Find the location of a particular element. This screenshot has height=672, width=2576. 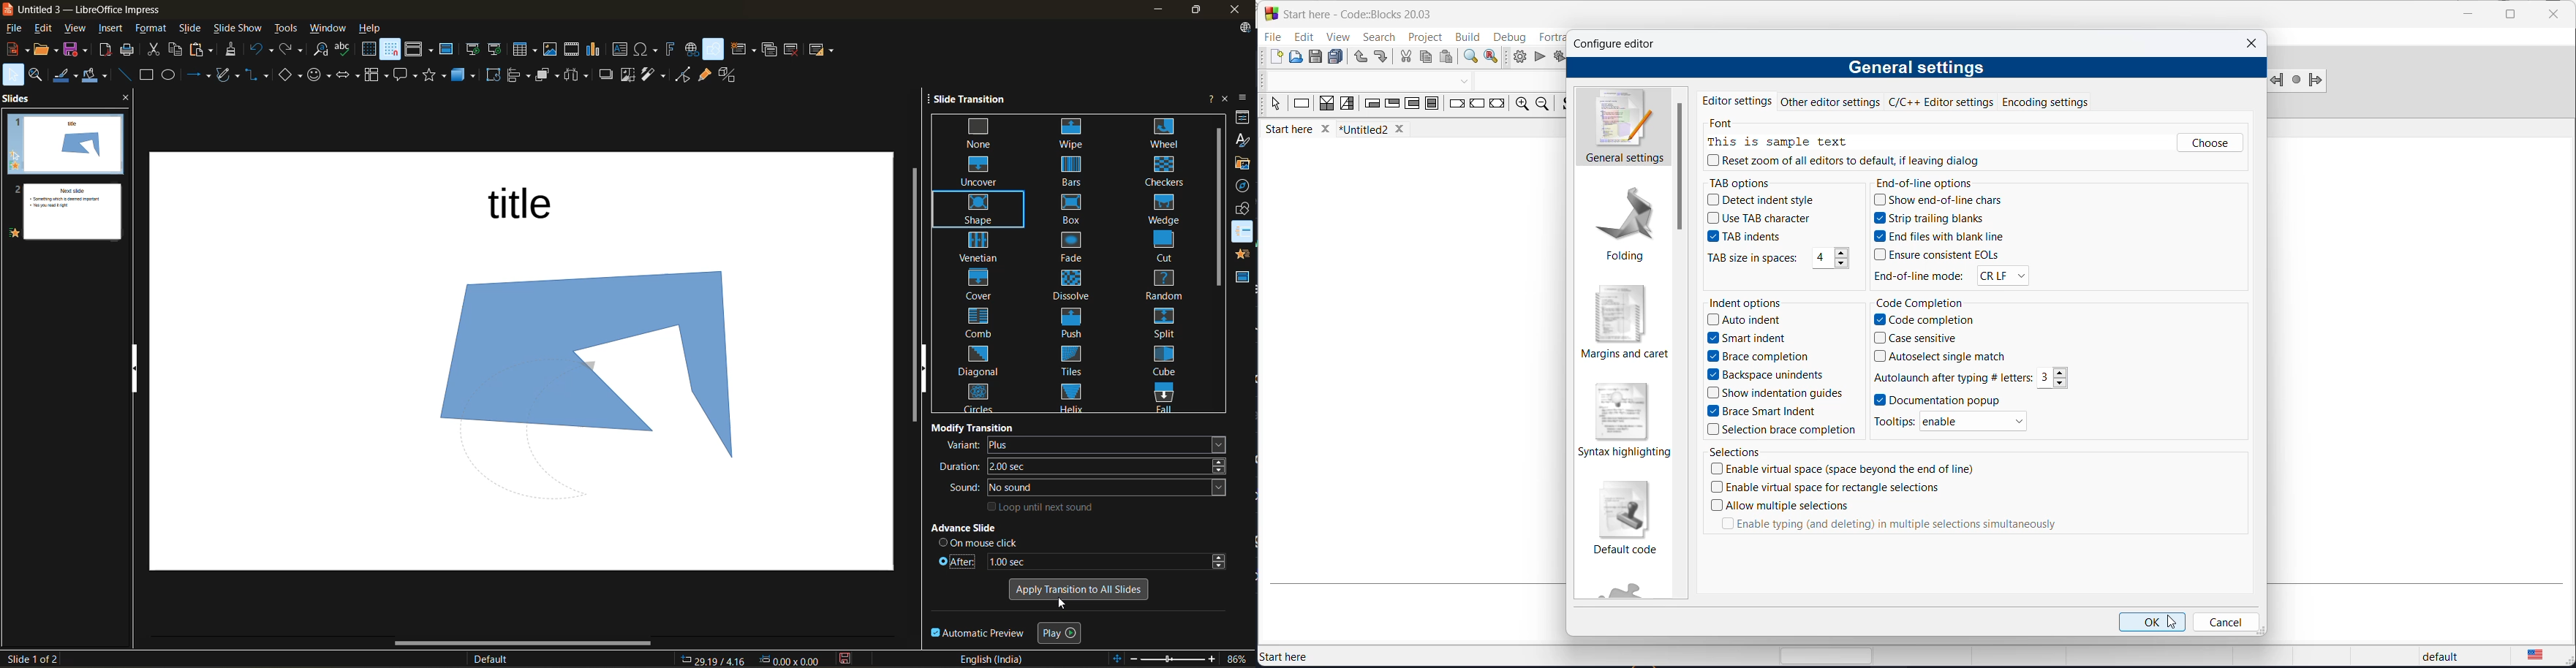

redo is located at coordinates (294, 50).